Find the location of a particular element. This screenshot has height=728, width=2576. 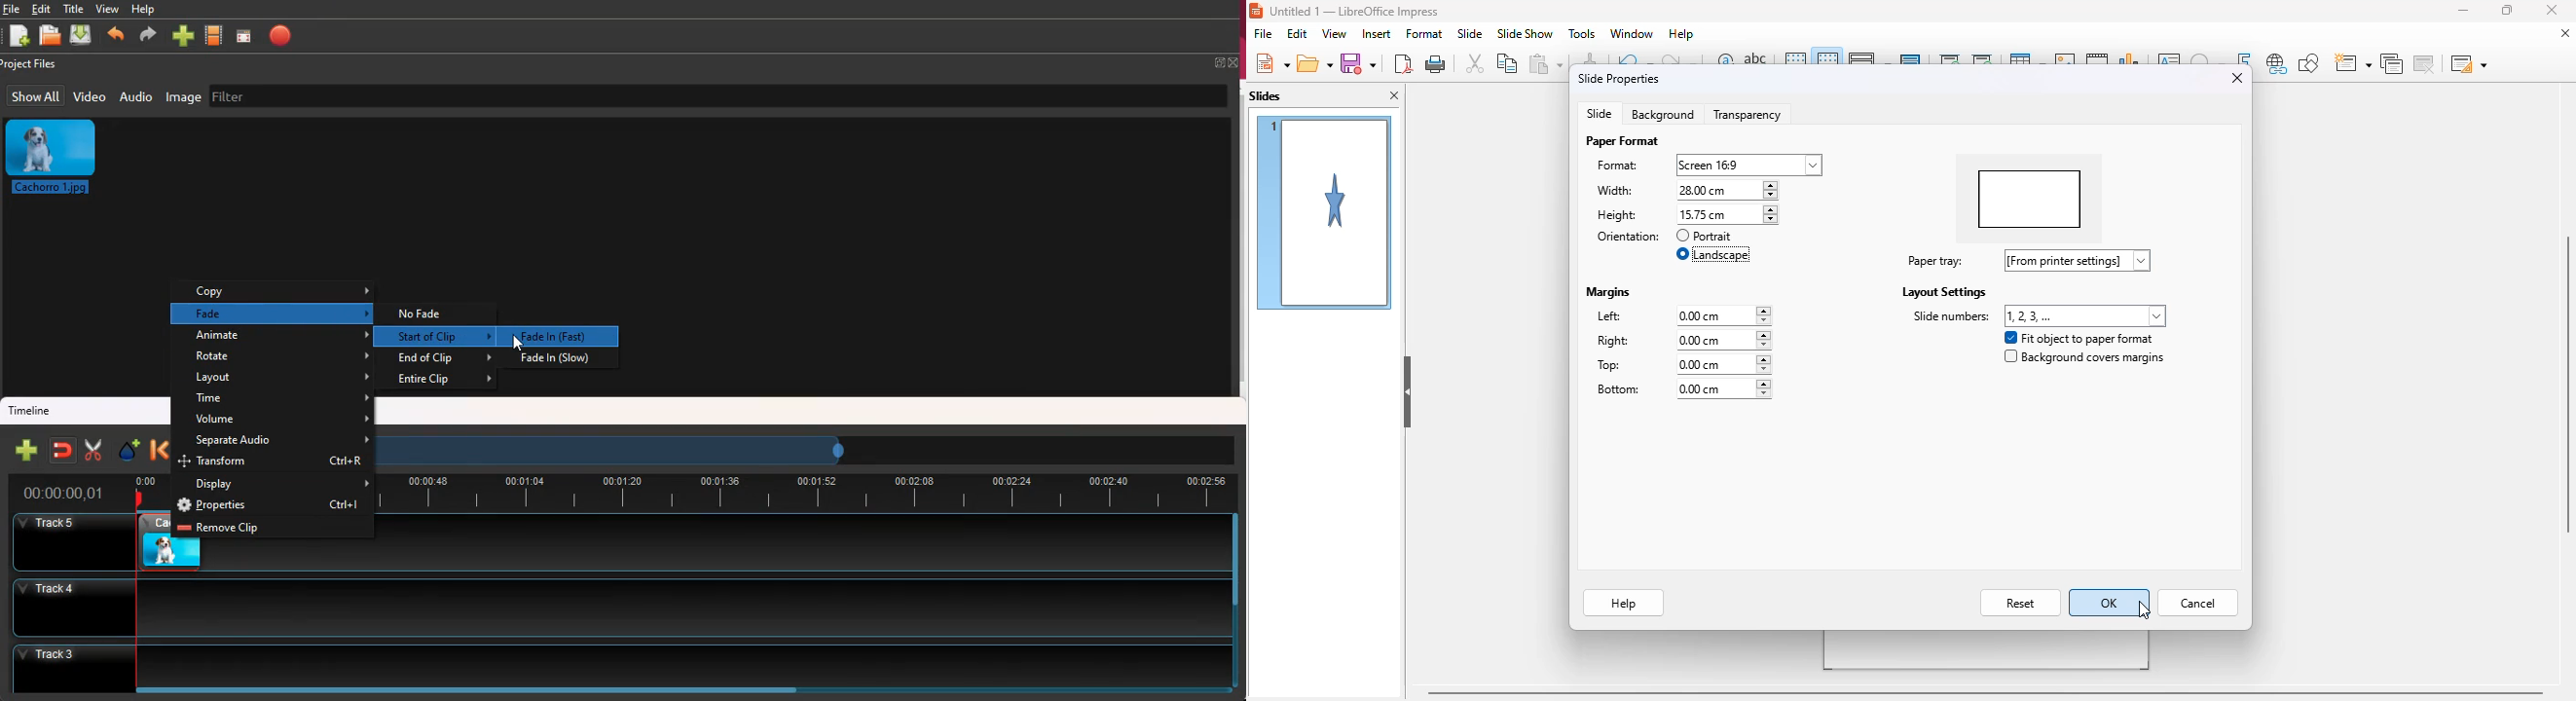

rotate is located at coordinates (282, 358).